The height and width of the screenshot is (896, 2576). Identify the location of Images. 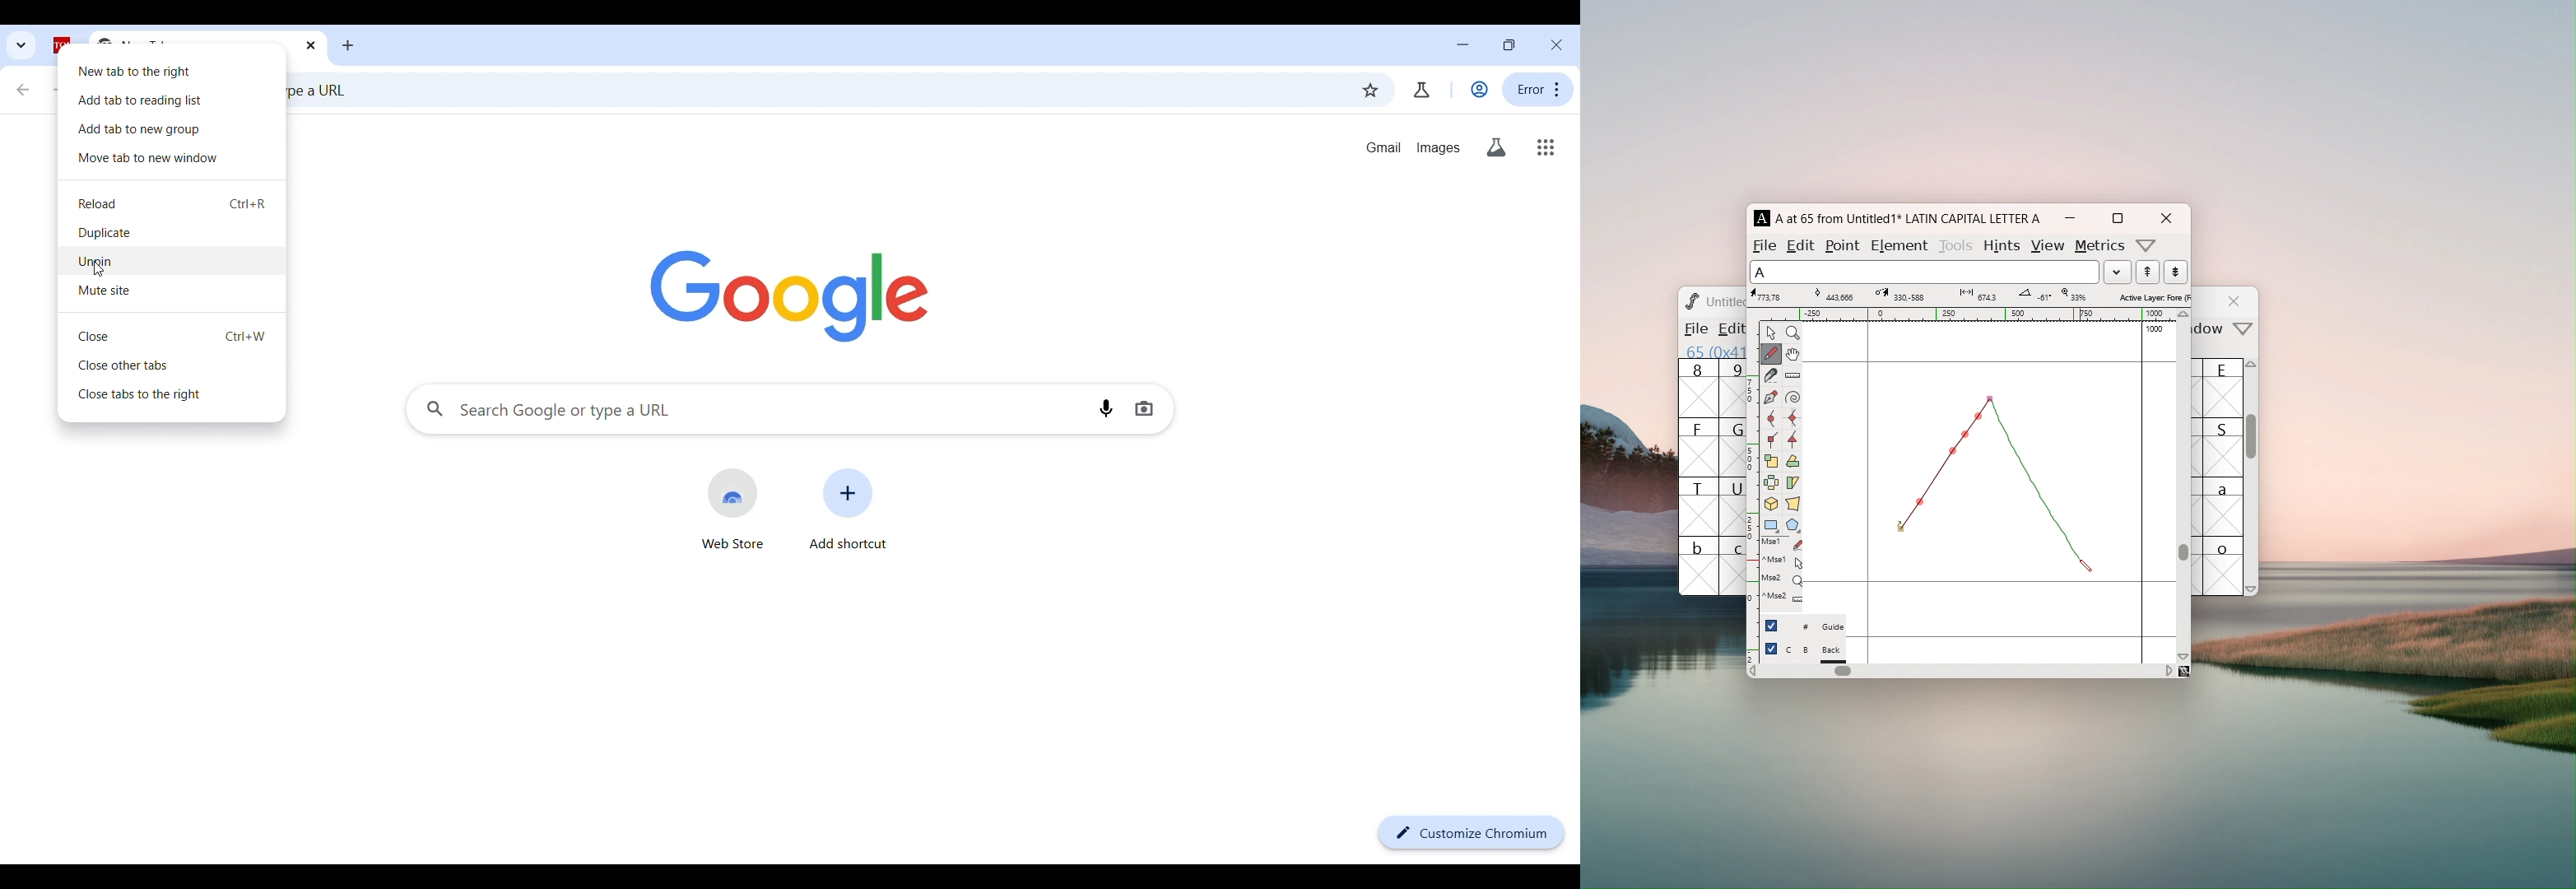
(1439, 148).